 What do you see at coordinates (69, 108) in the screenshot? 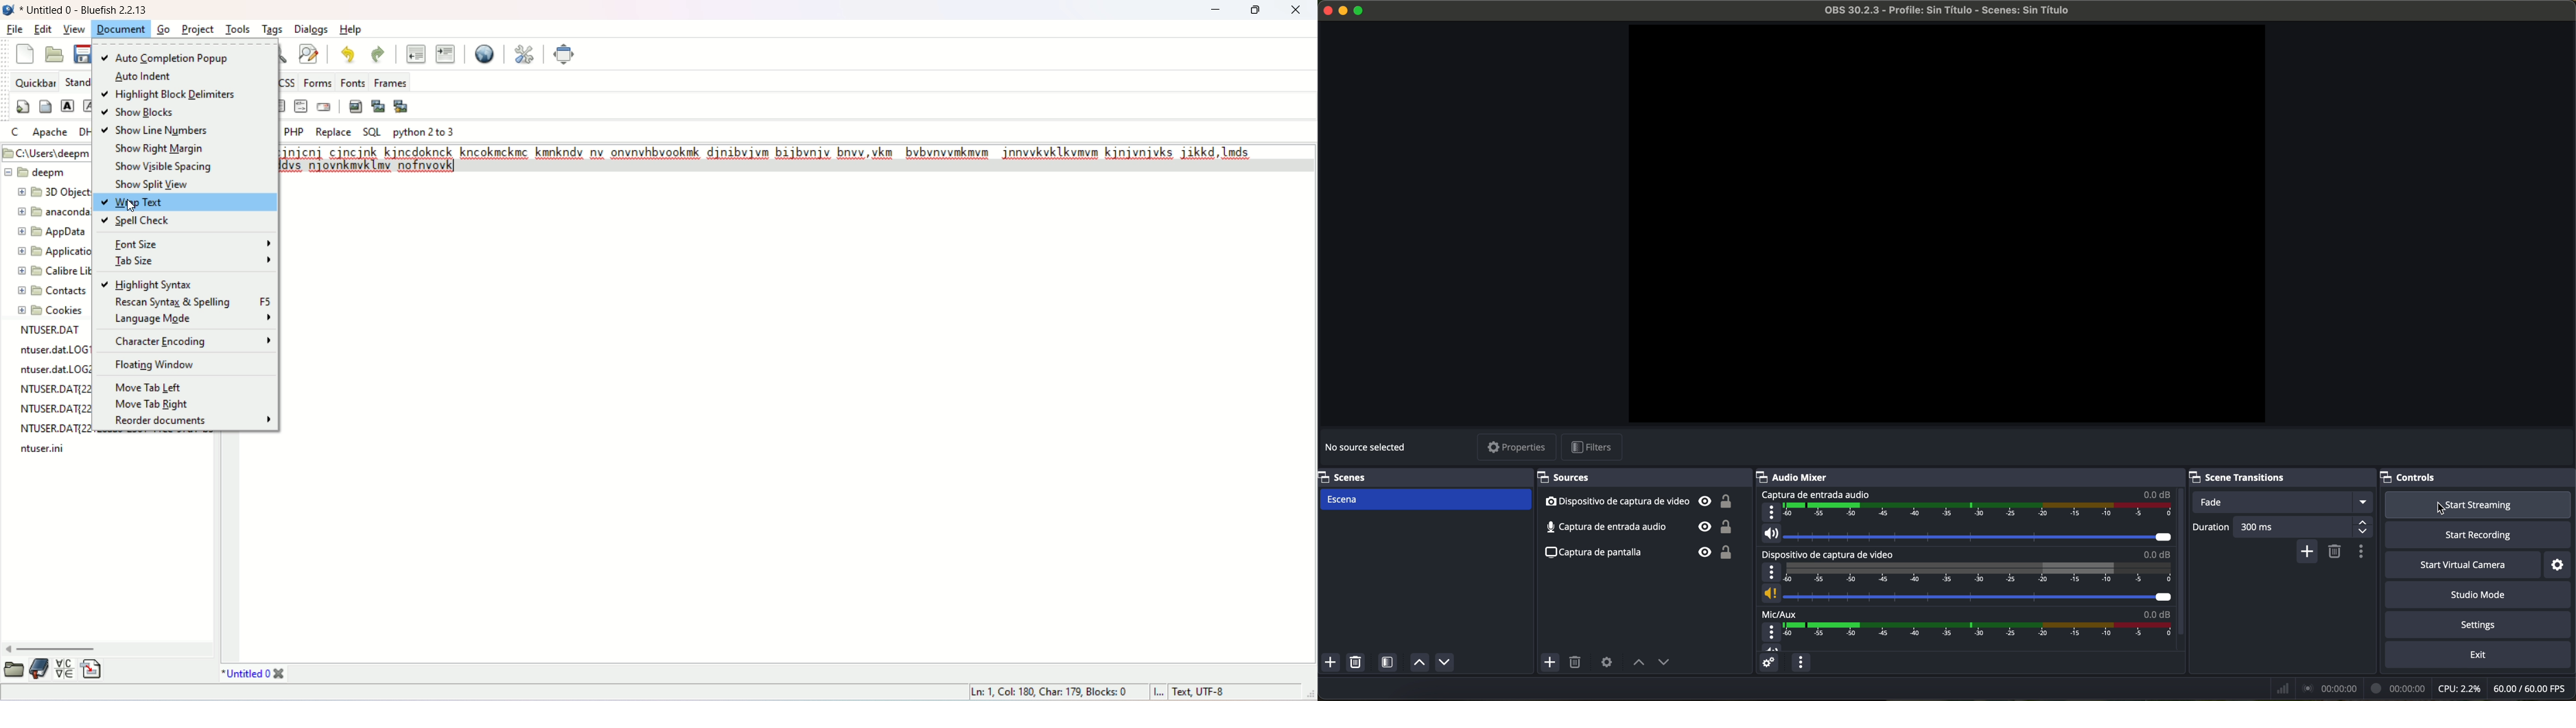
I see `strong` at bounding box center [69, 108].